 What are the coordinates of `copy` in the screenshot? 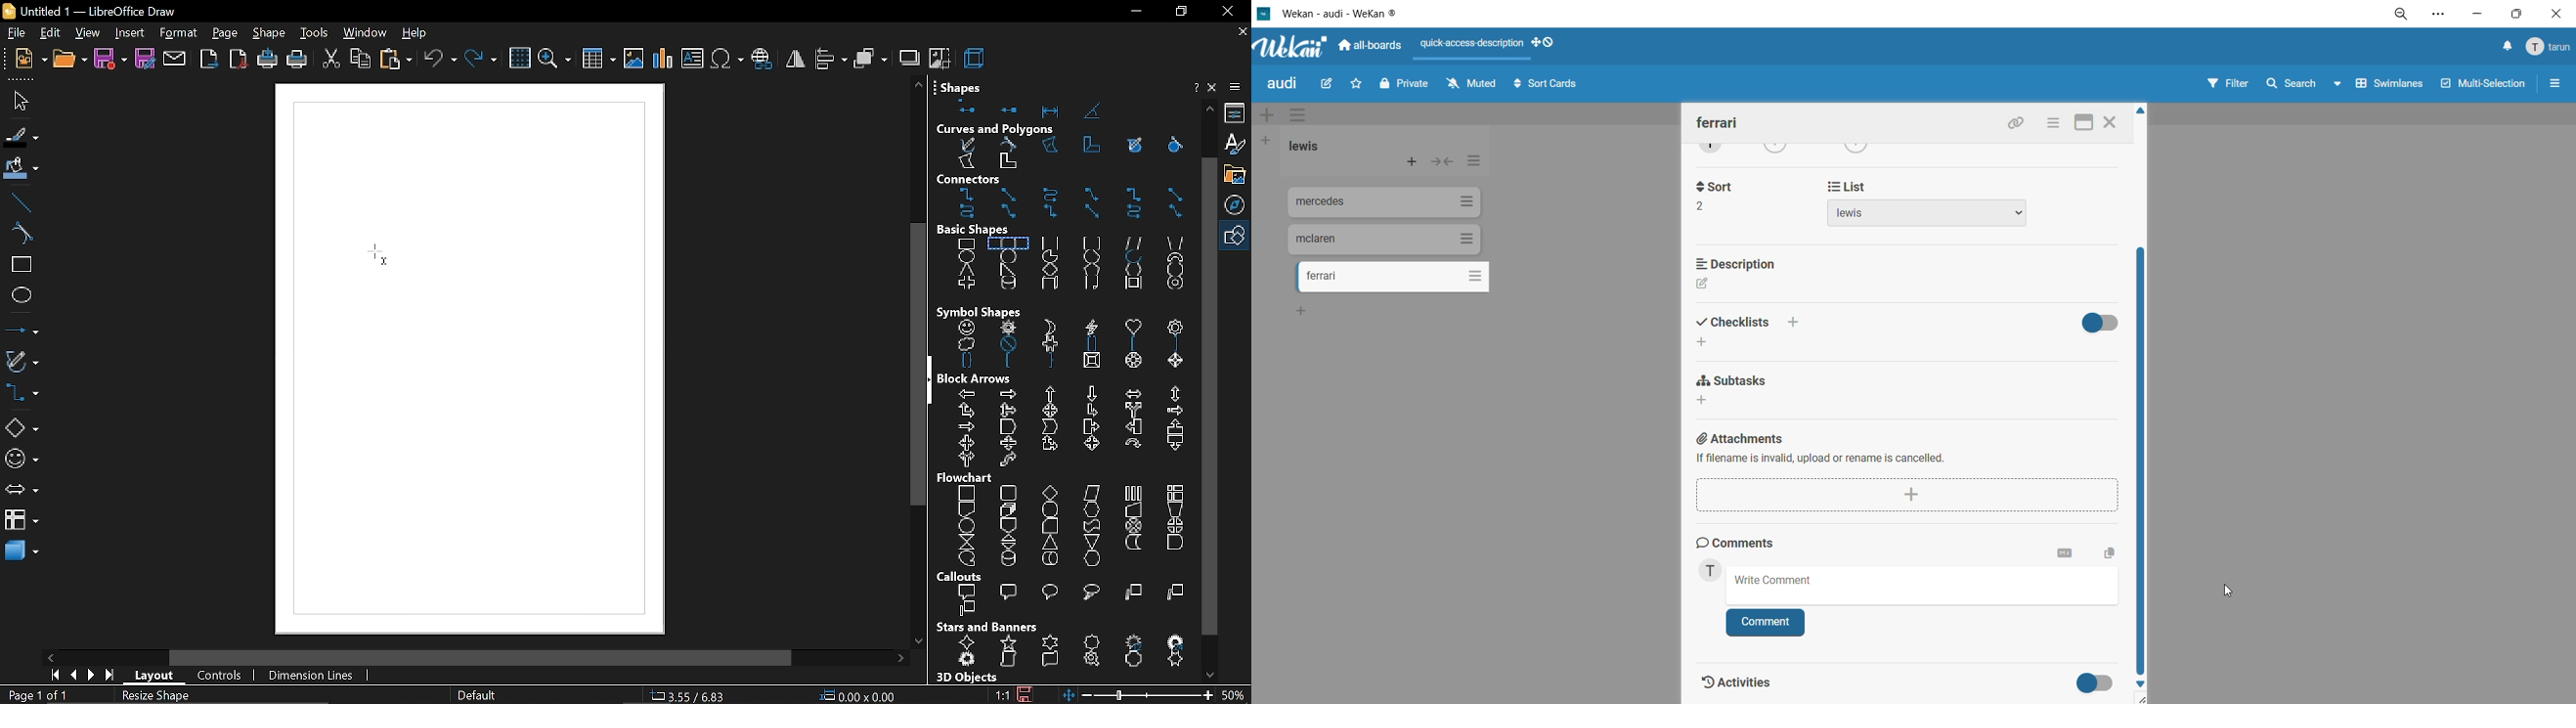 It's located at (2108, 551).